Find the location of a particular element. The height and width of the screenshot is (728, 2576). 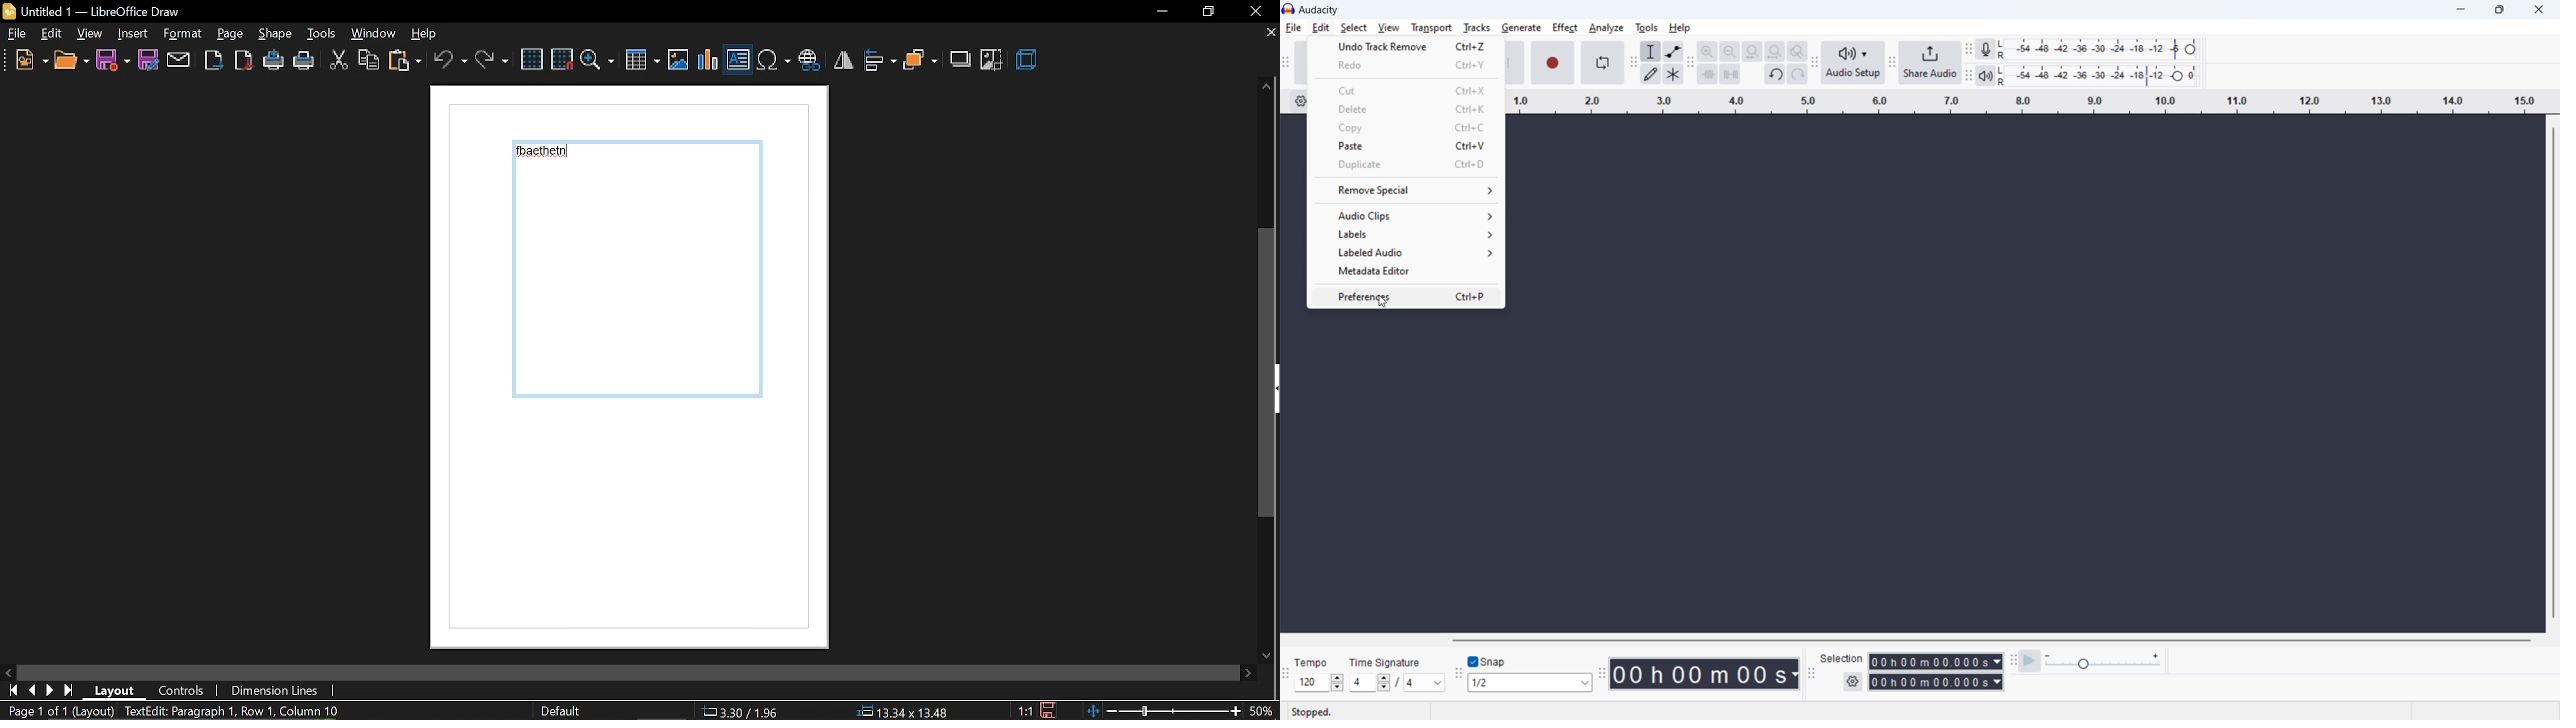

set tempo is located at coordinates (1319, 682).